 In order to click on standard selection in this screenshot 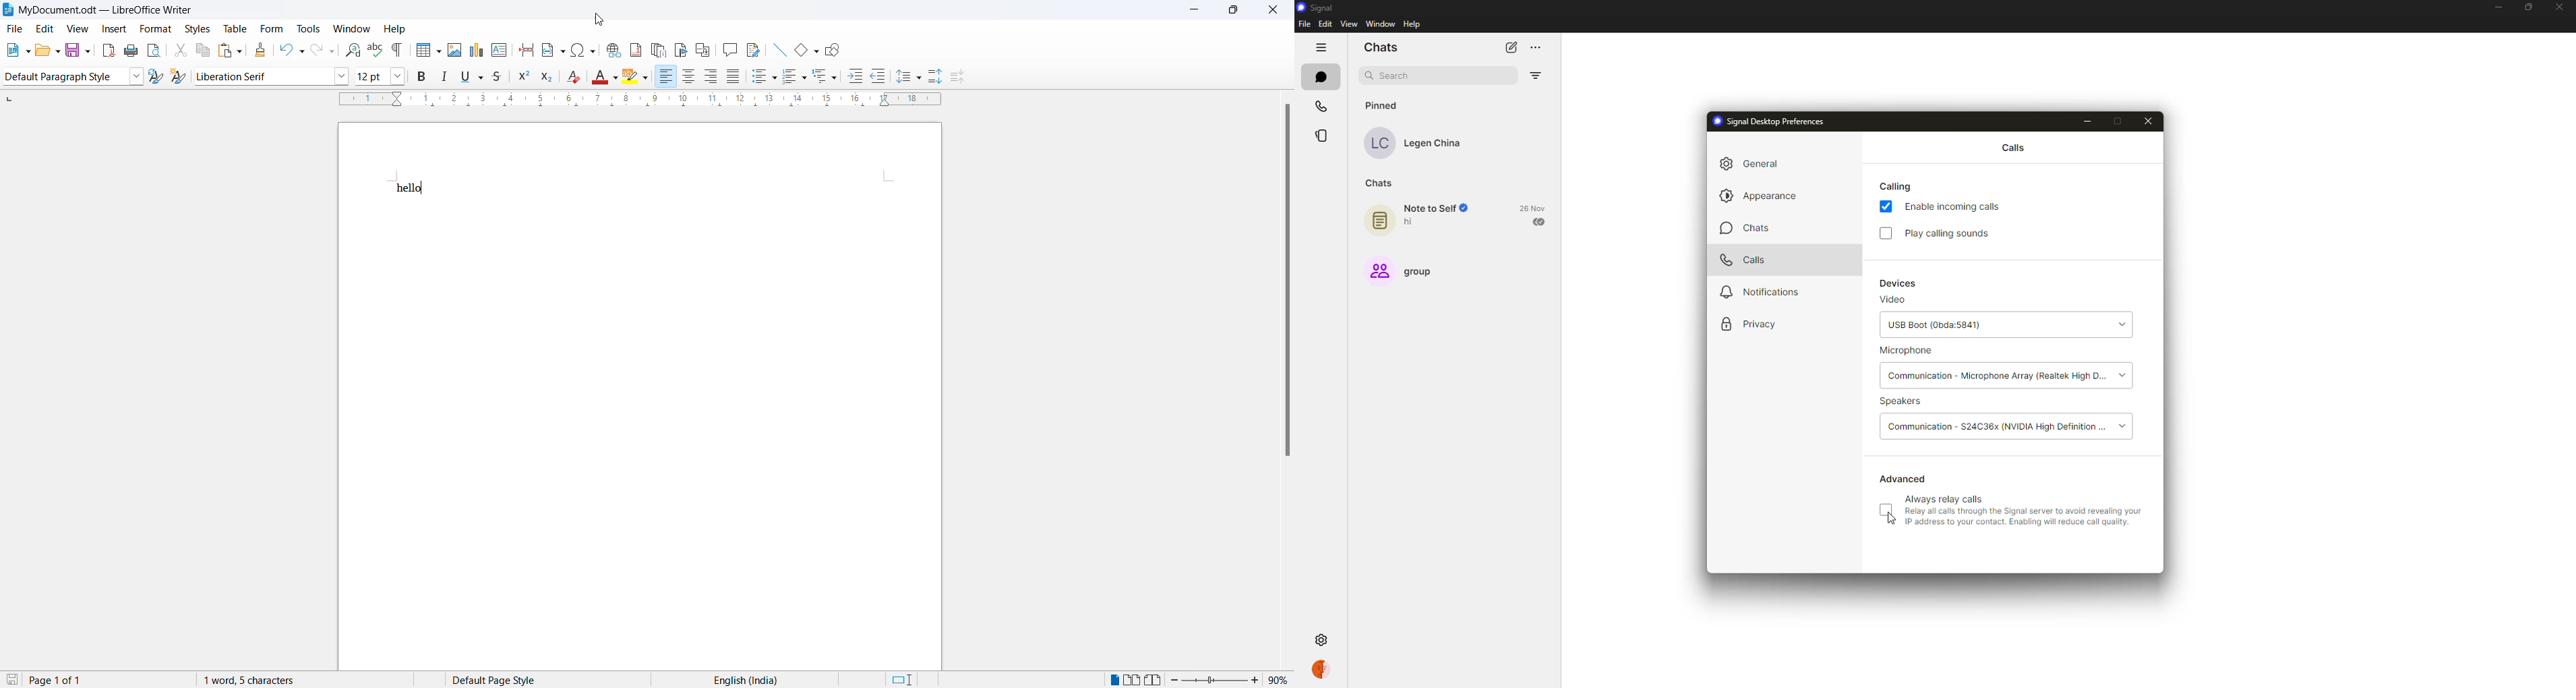, I will do `click(907, 680)`.